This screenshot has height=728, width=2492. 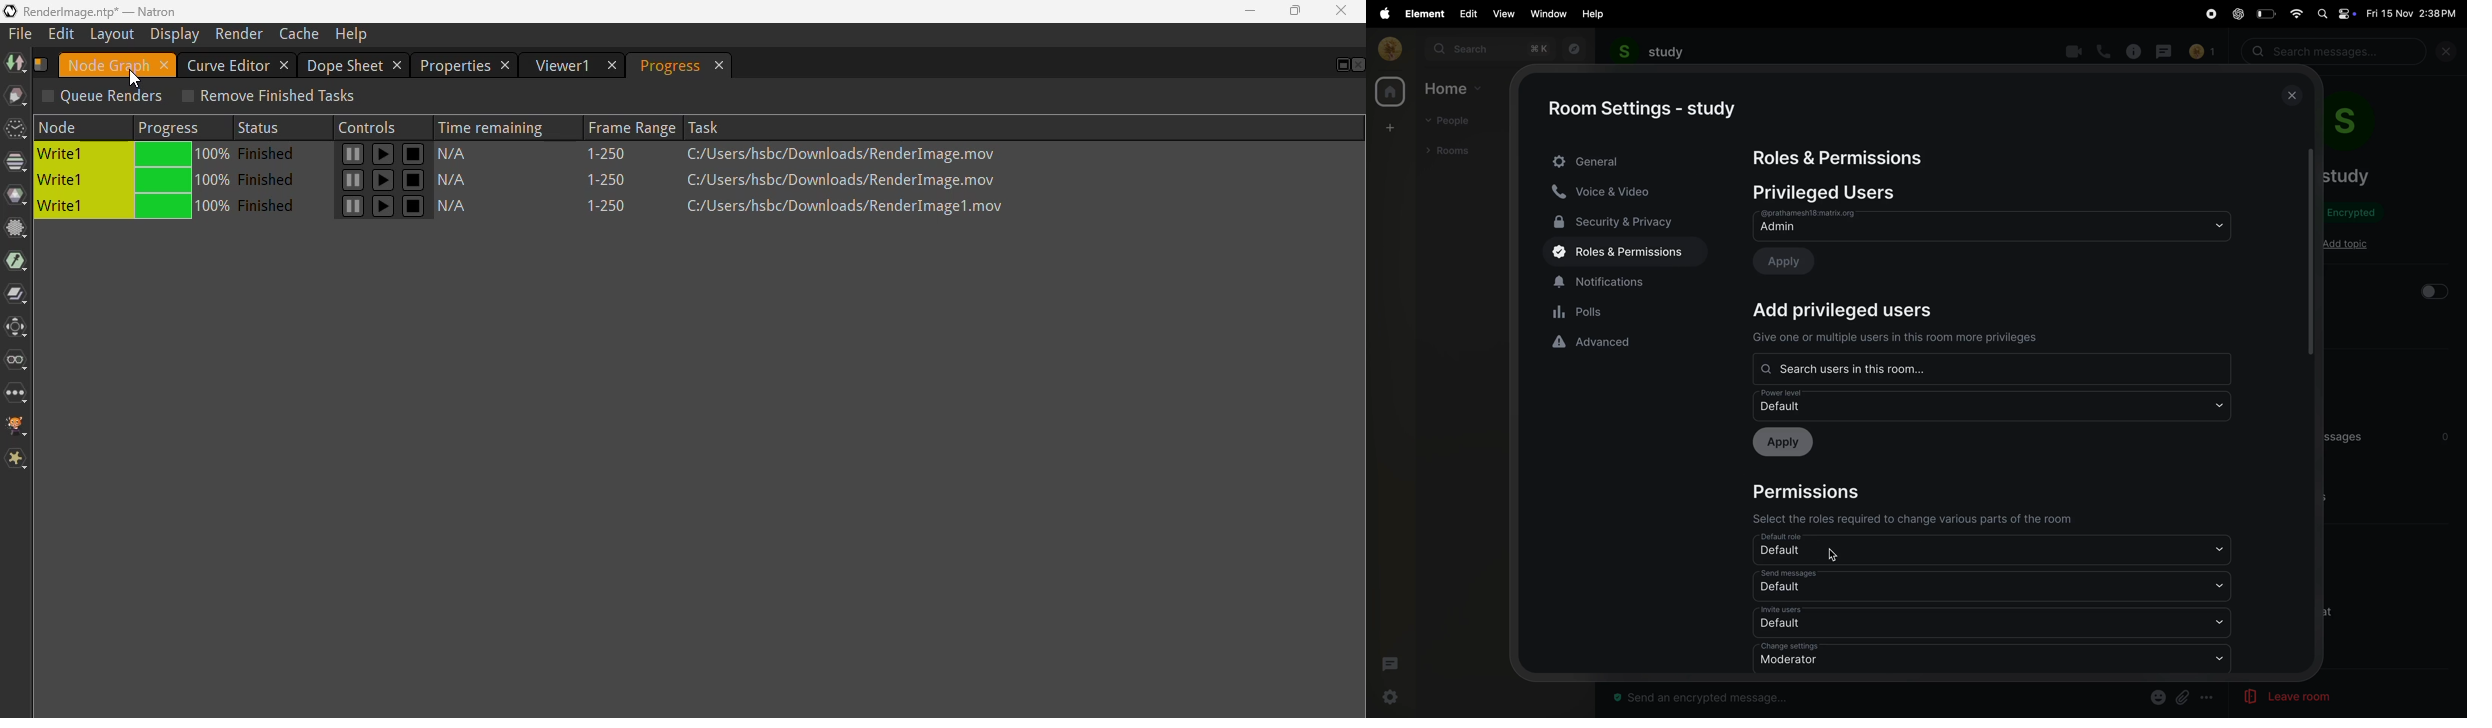 I want to click on settings, so click(x=1392, y=697).